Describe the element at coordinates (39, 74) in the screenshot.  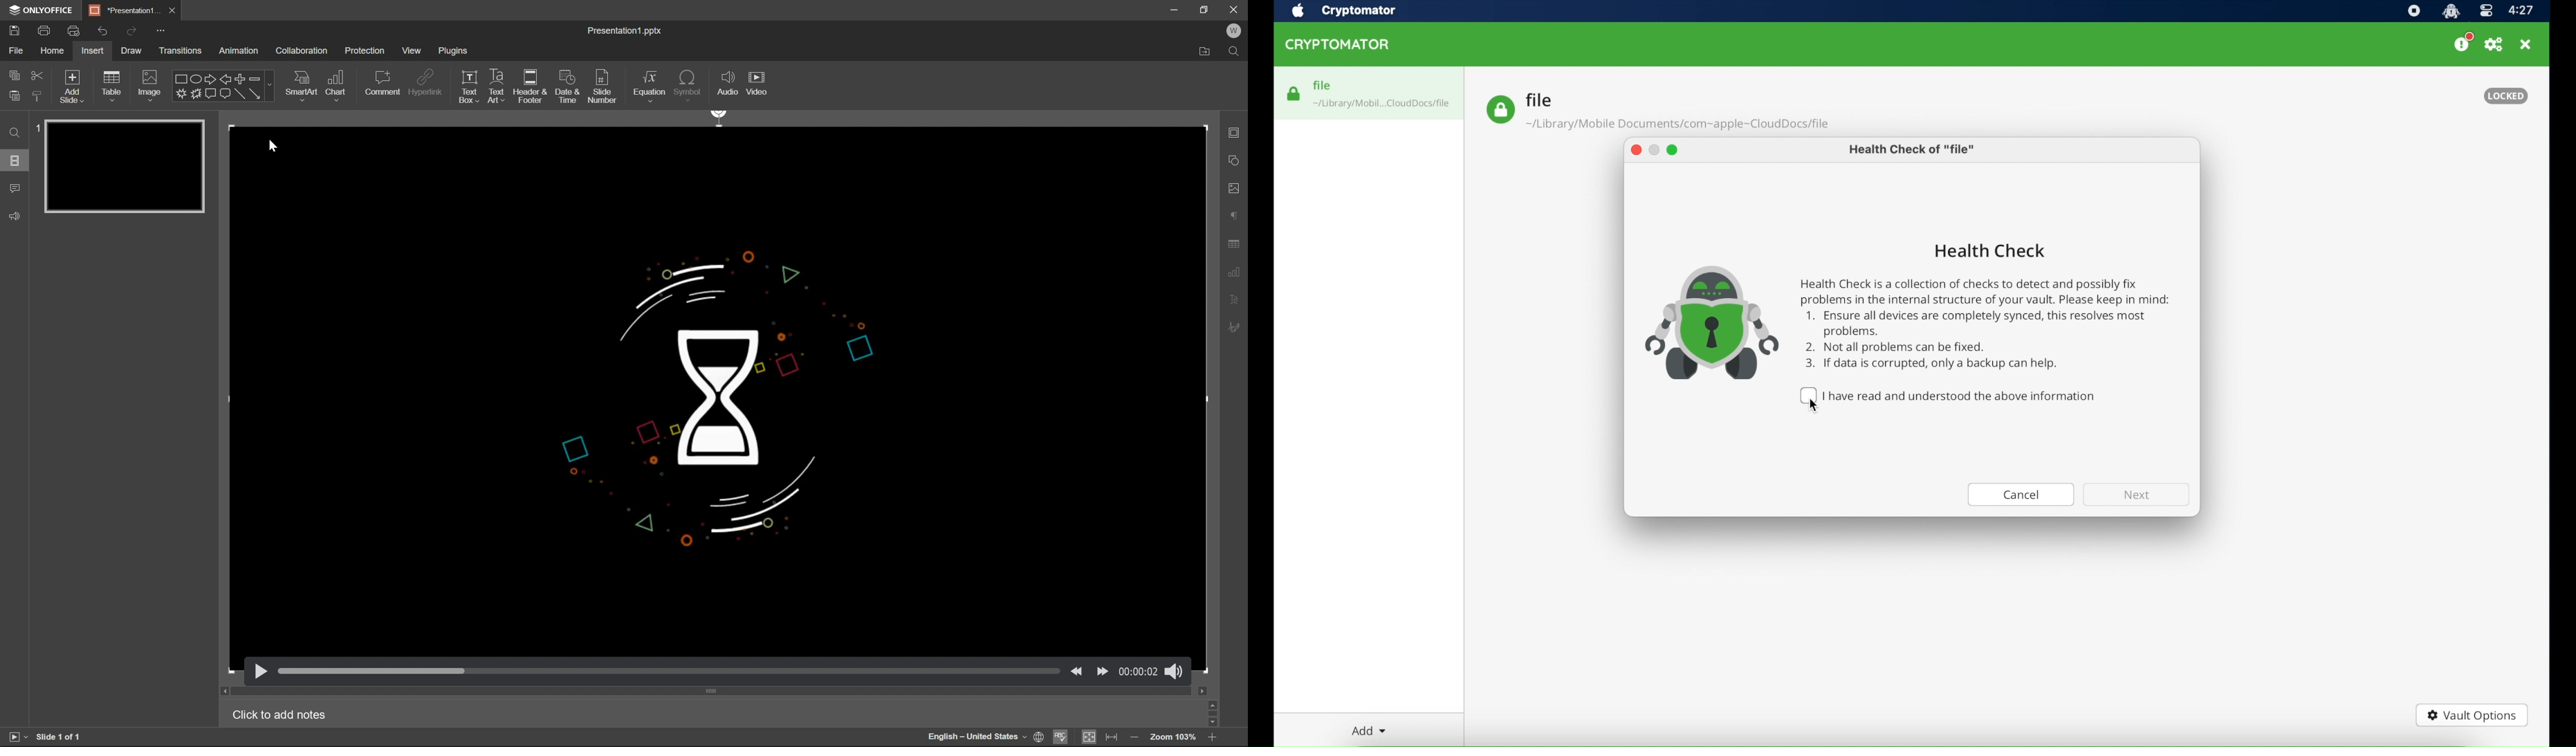
I see `cut` at that location.